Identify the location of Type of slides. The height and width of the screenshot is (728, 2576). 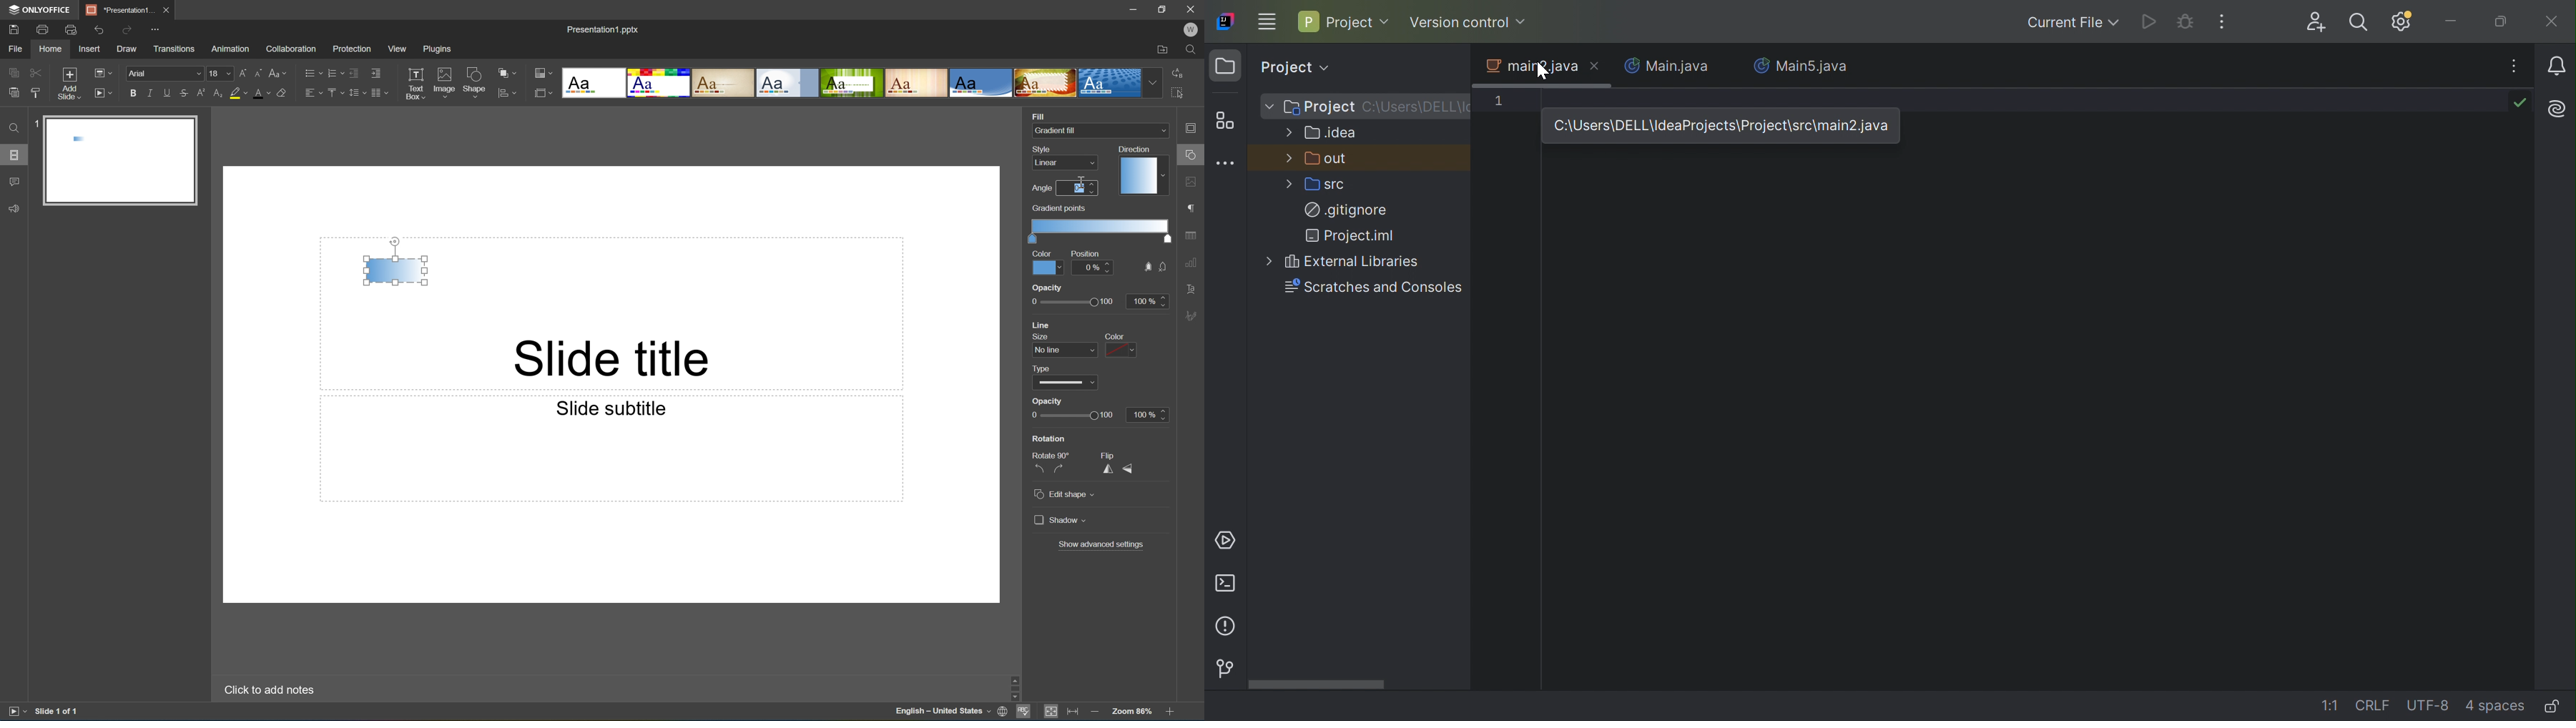
(852, 83).